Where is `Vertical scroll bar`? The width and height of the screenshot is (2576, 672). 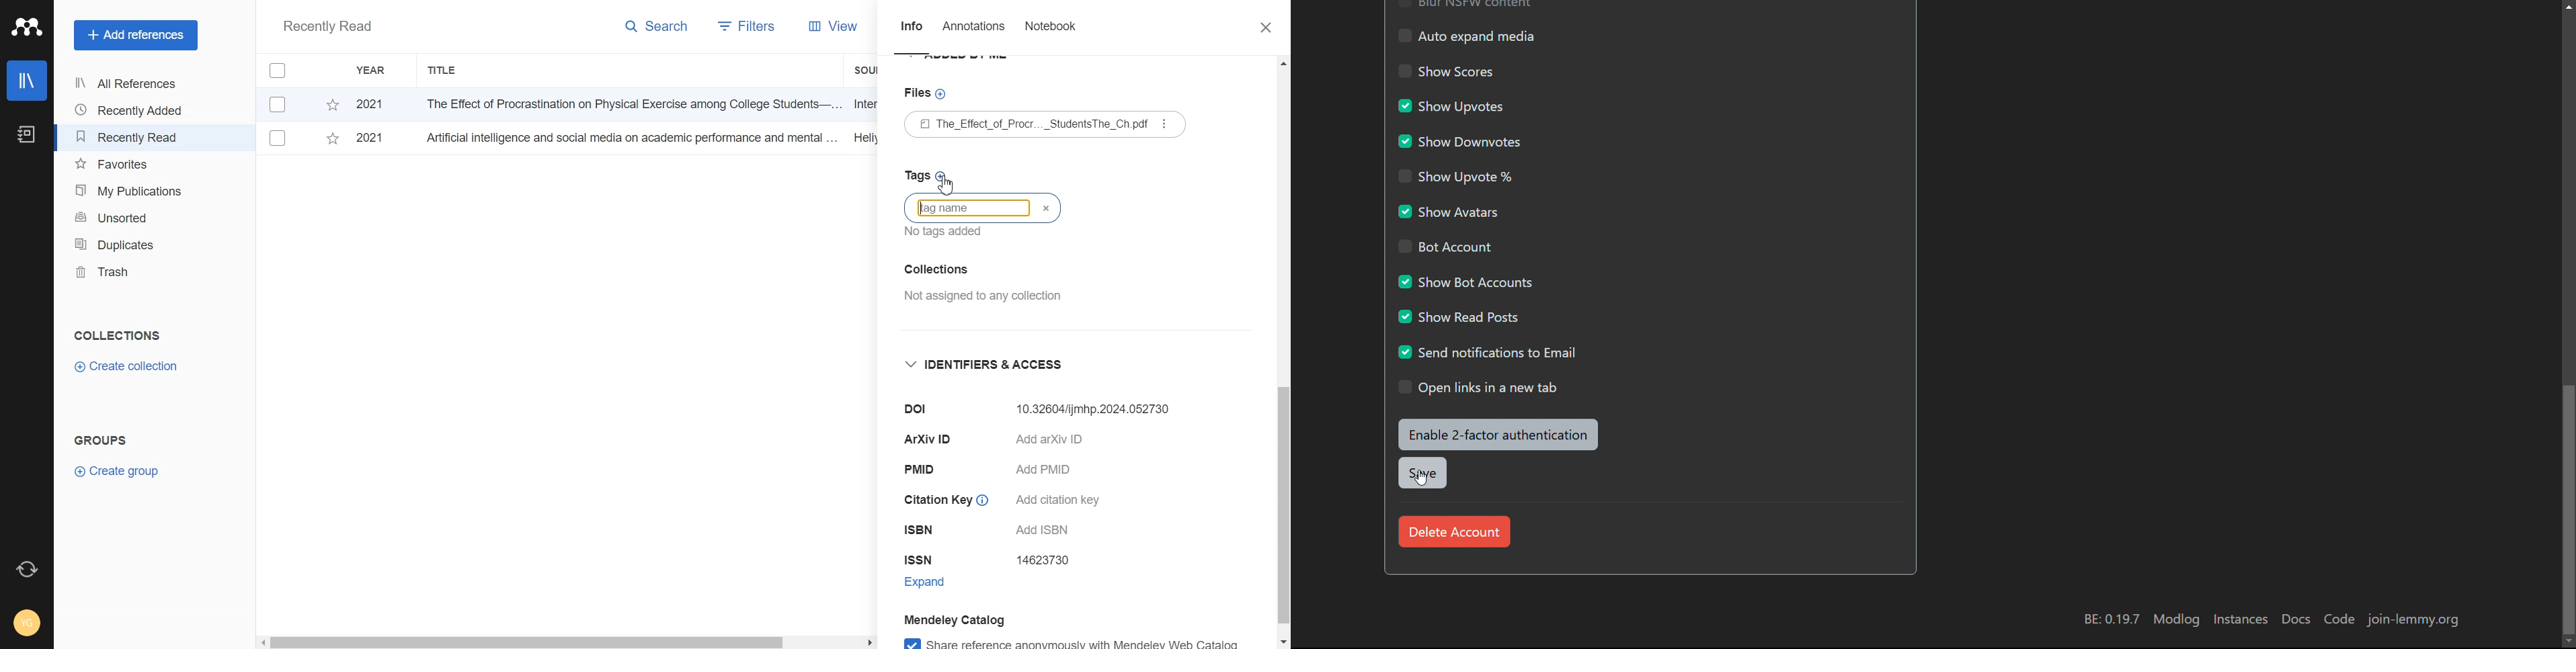 Vertical scroll bar is located at coordinates (1283, 353).